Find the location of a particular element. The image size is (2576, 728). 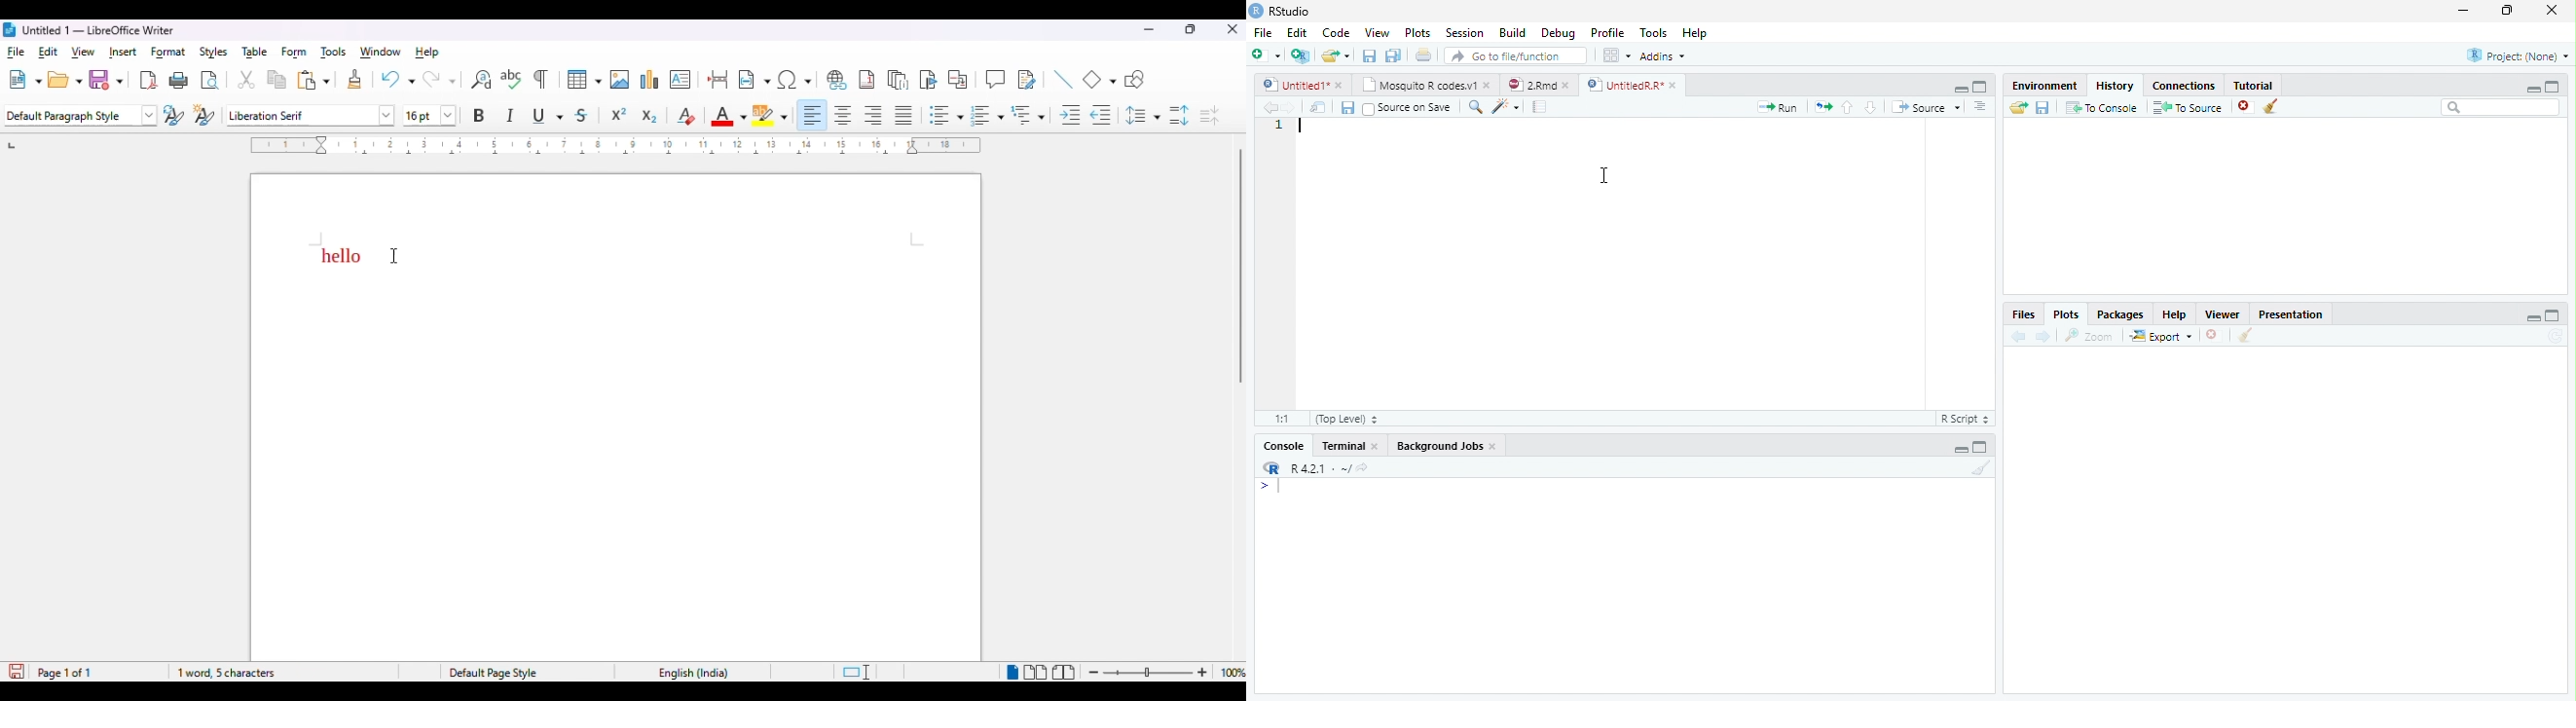

insert bookmark is located at coordinates (929, 80).